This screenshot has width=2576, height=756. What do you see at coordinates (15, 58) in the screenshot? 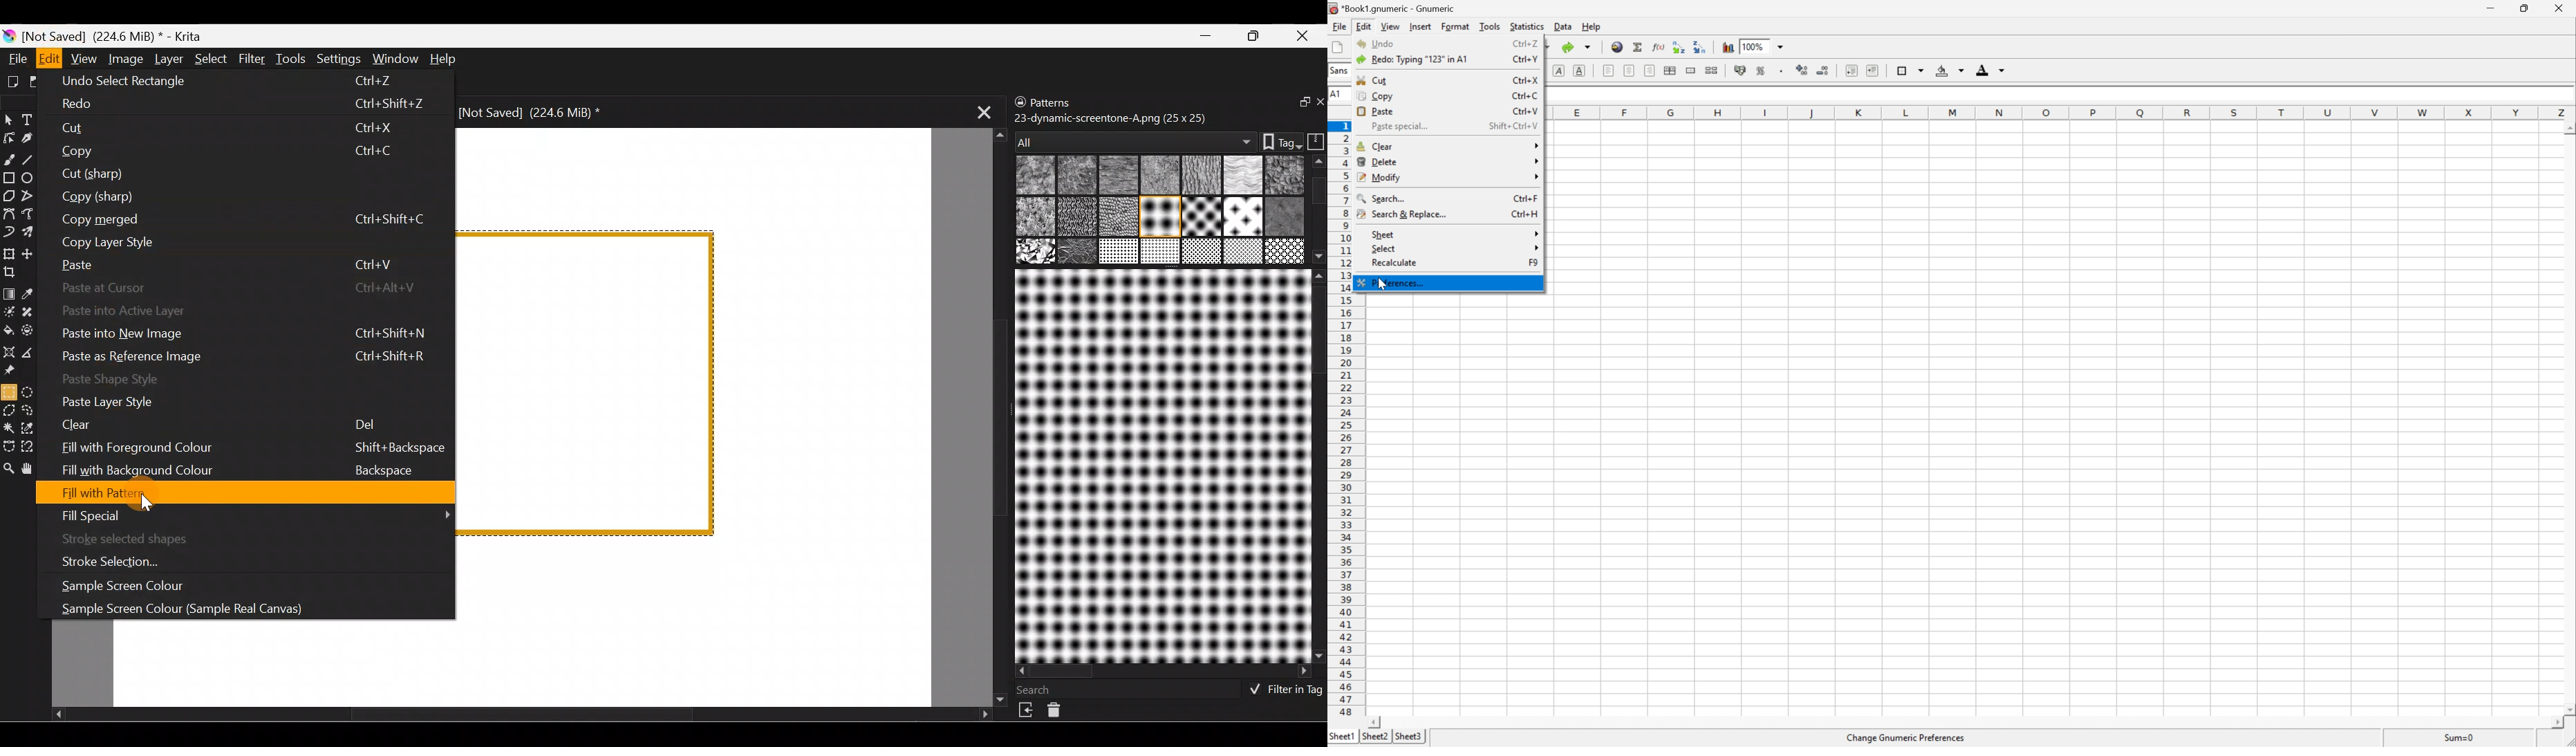
I see `File` at bounding box center [15, 58].